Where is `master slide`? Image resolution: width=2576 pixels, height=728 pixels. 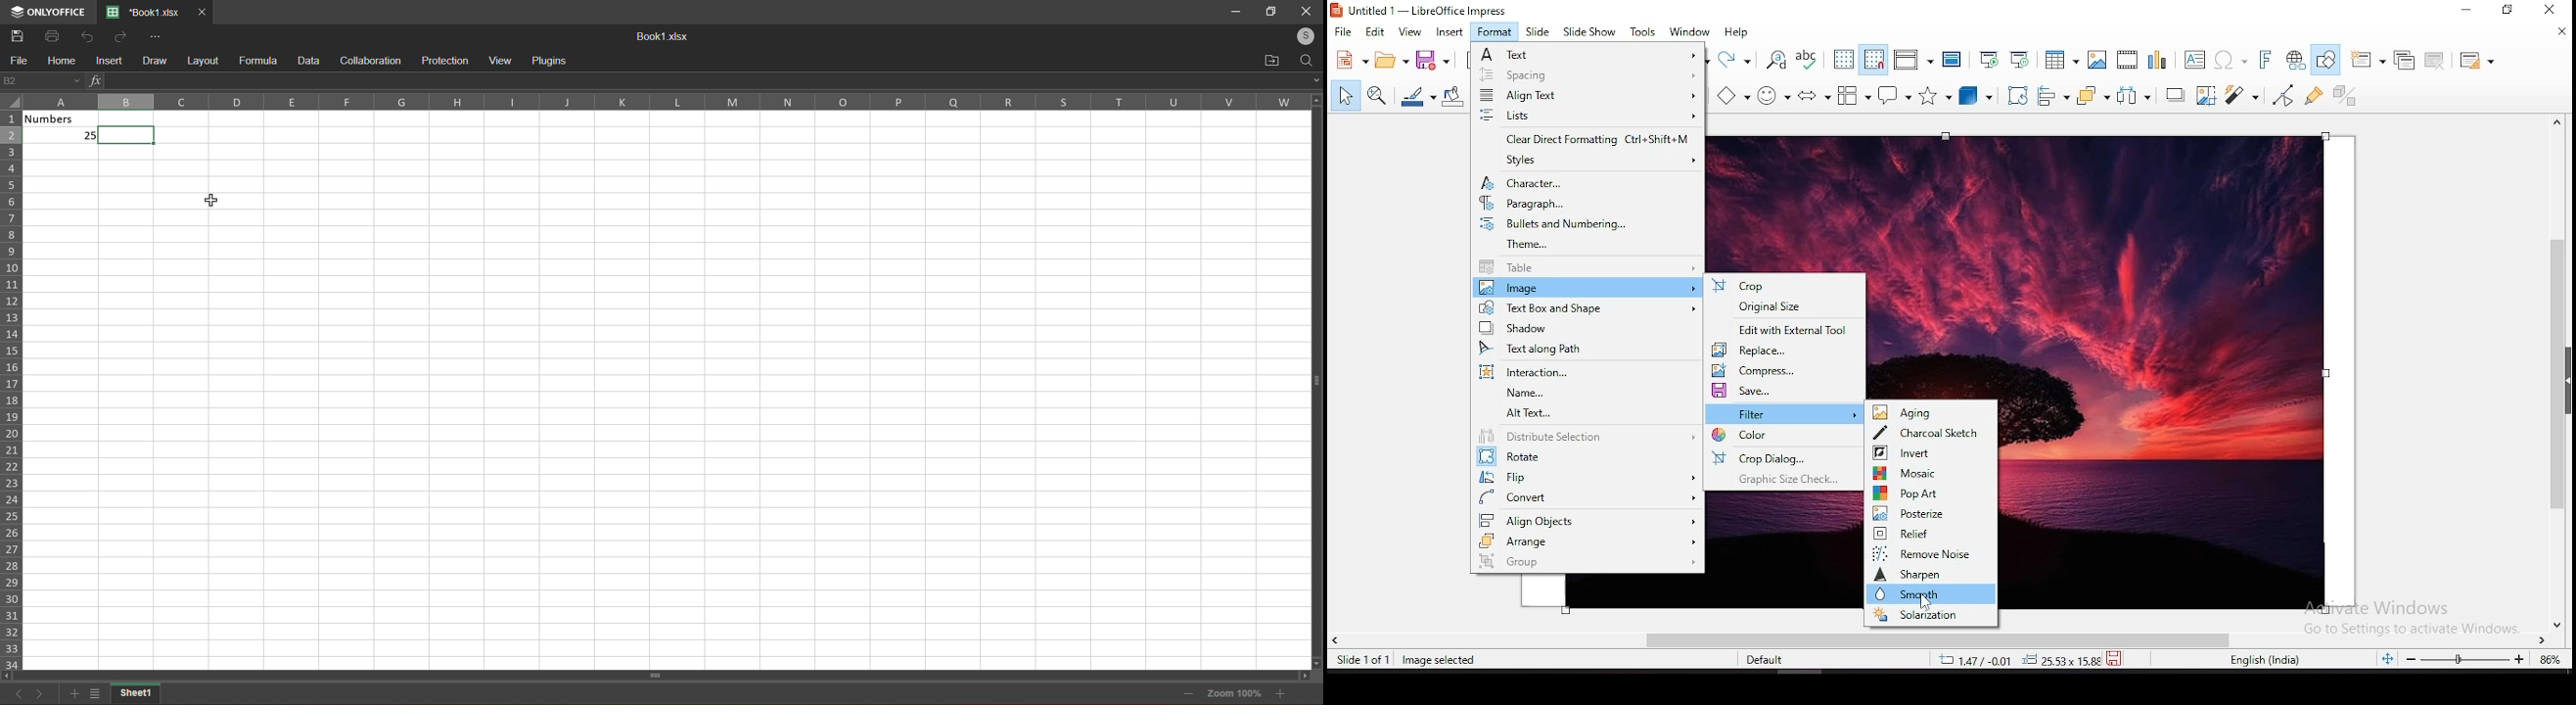 master slide is located at coordinates (1951, 59).